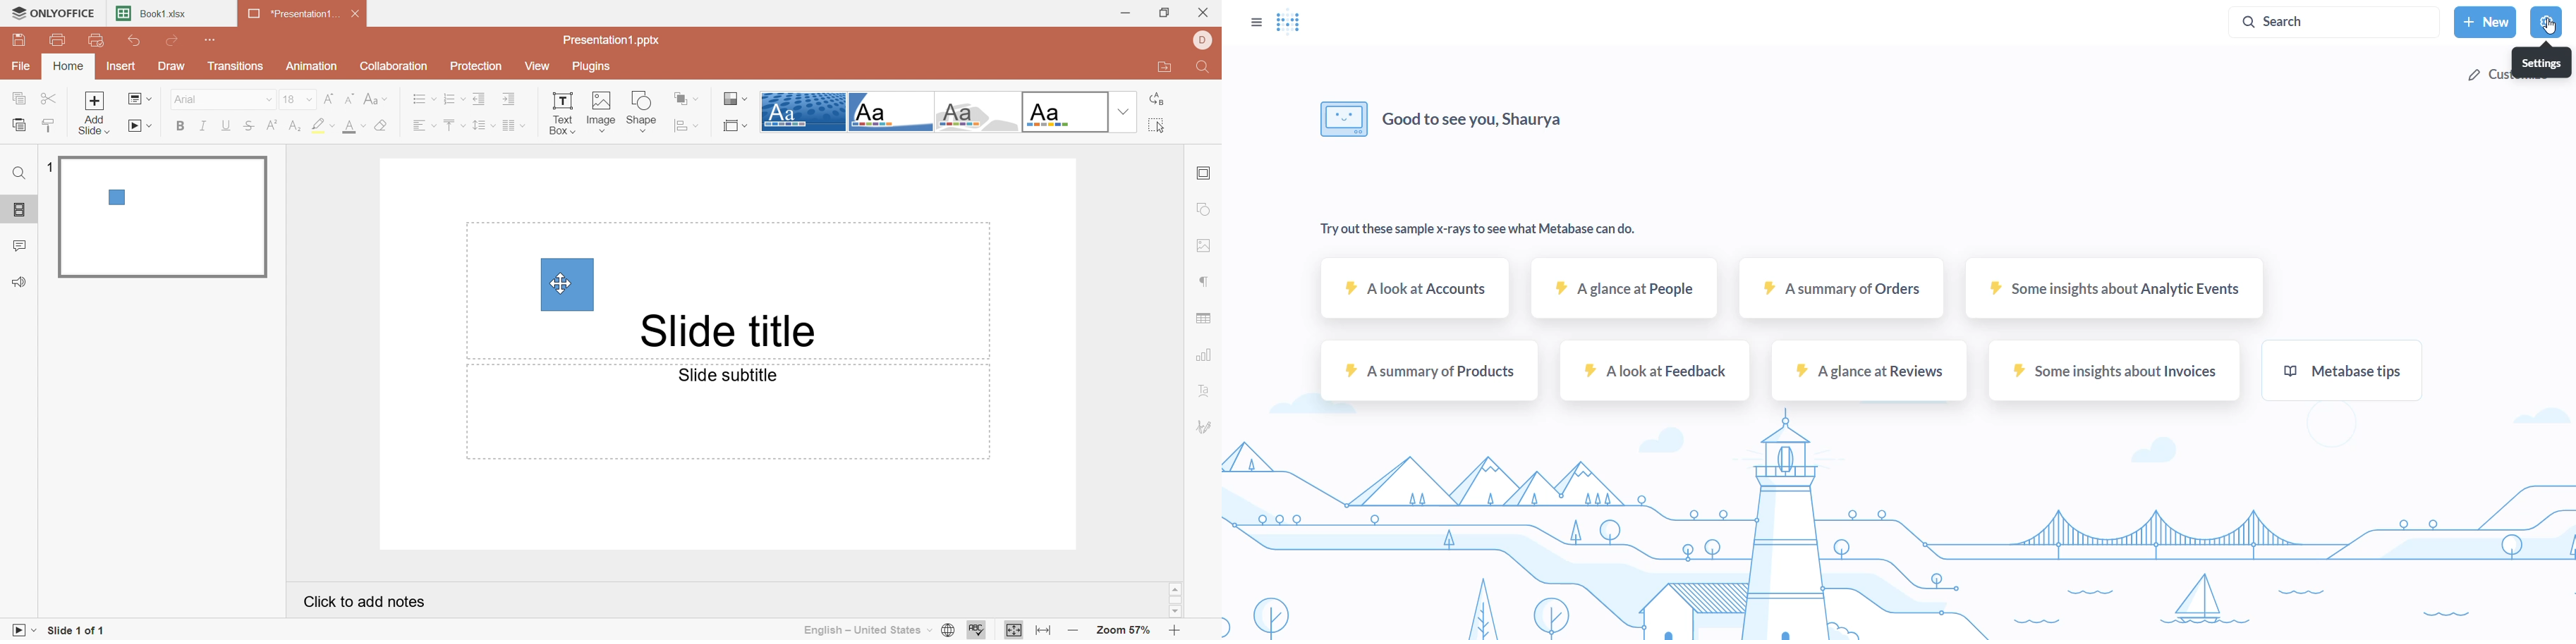  Describe the element at coordinates (1125, 111) in the screenshot. I see `Drop Down` at that location.